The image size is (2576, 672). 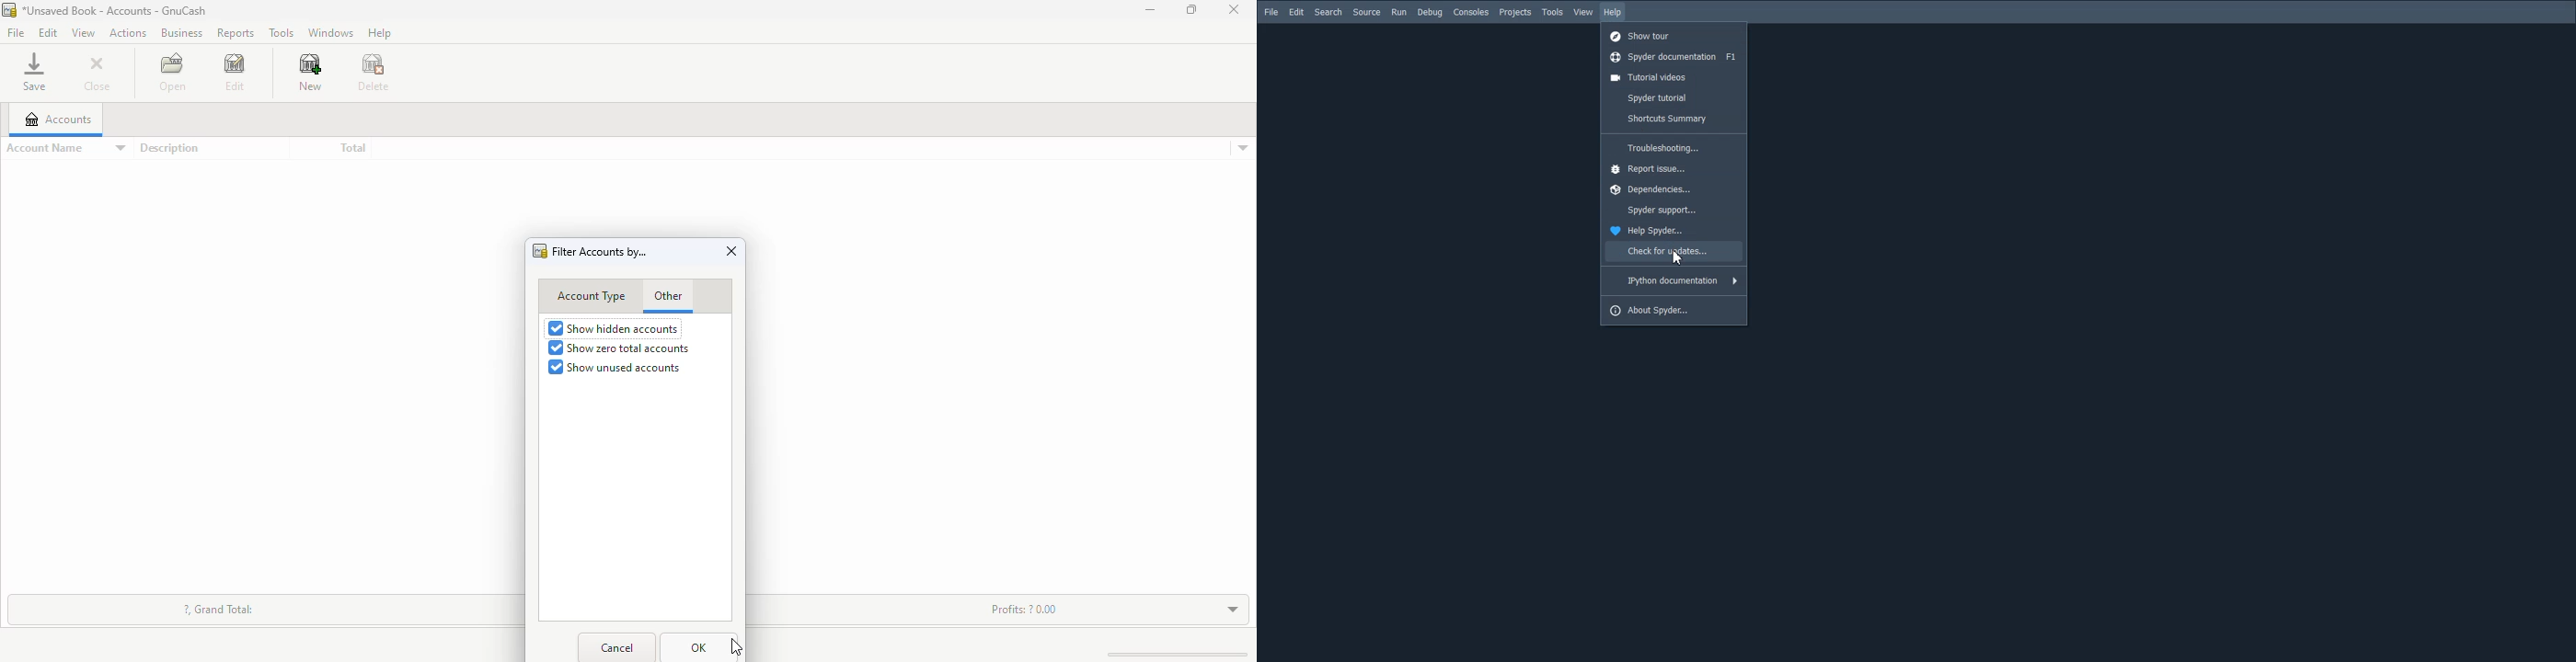 What do you see at coordinates (1671, 211) in the screenshot?
I see `Spyder support` at bounding box center [1671, 211].